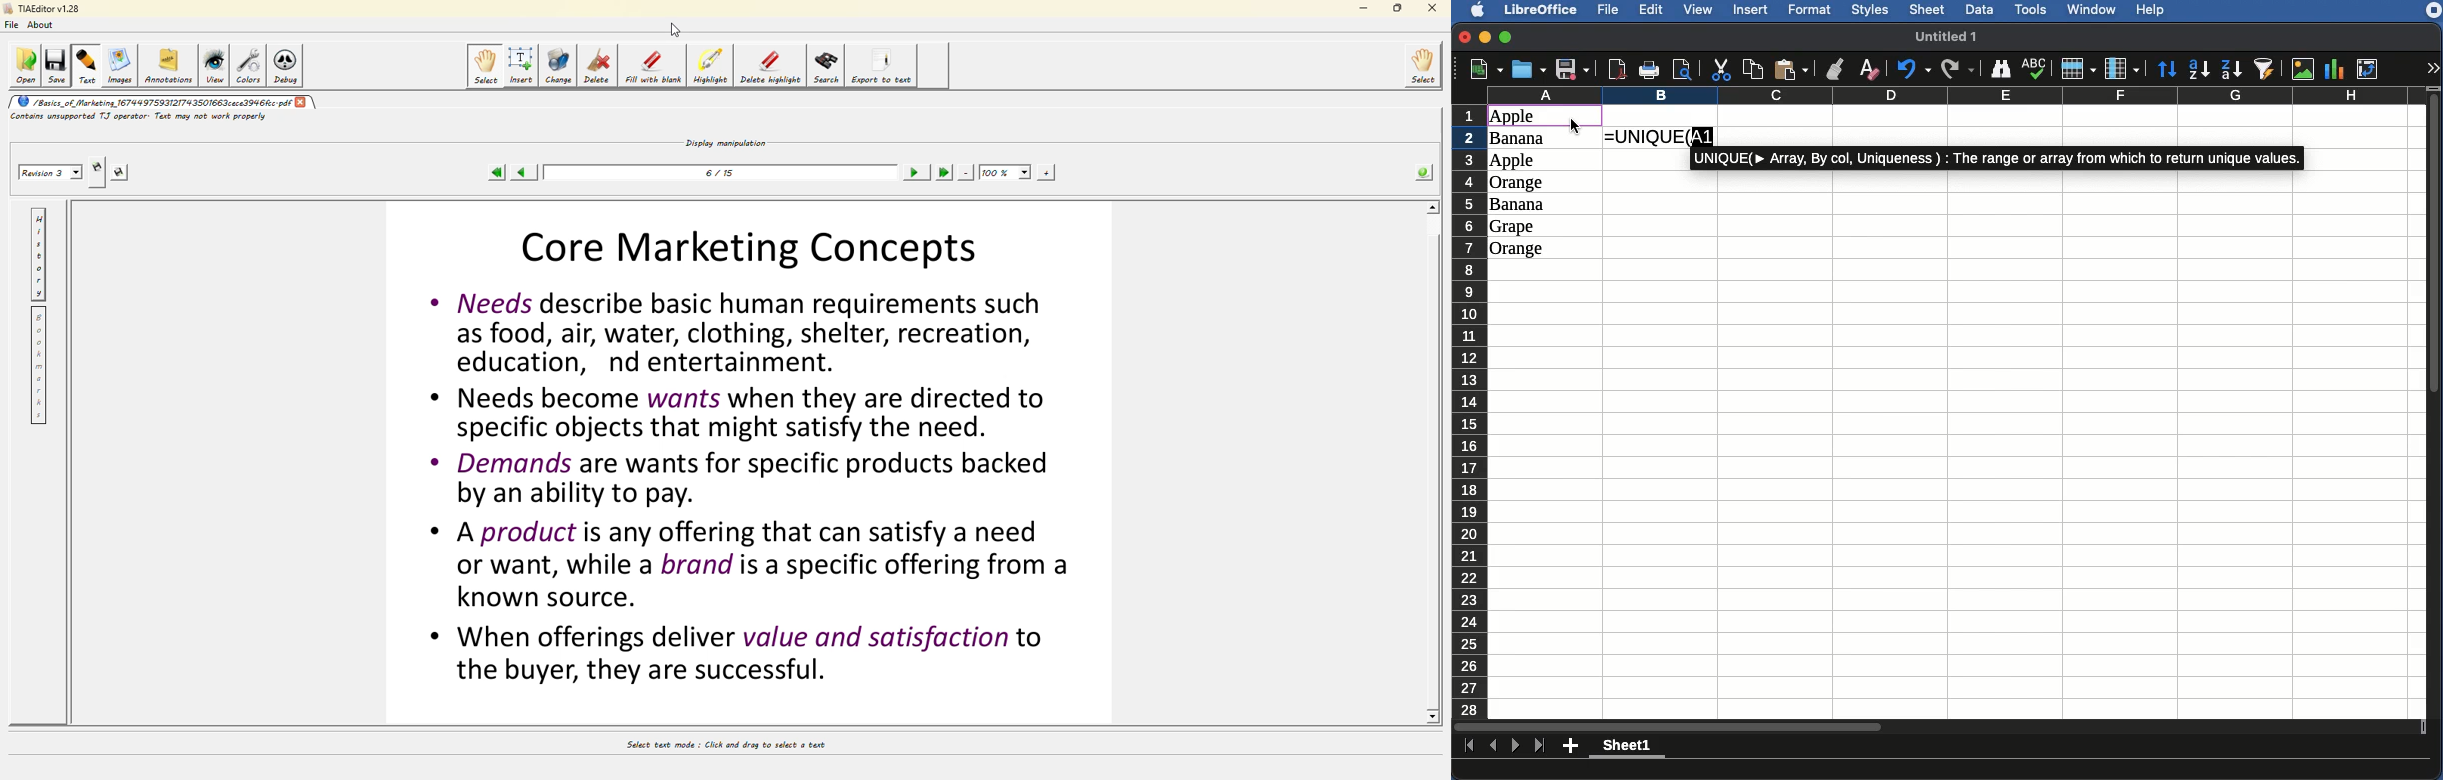 Image resolution: width=2464 pixels, height=784 pixels. I want to click on Banana, so click(1518, 205).